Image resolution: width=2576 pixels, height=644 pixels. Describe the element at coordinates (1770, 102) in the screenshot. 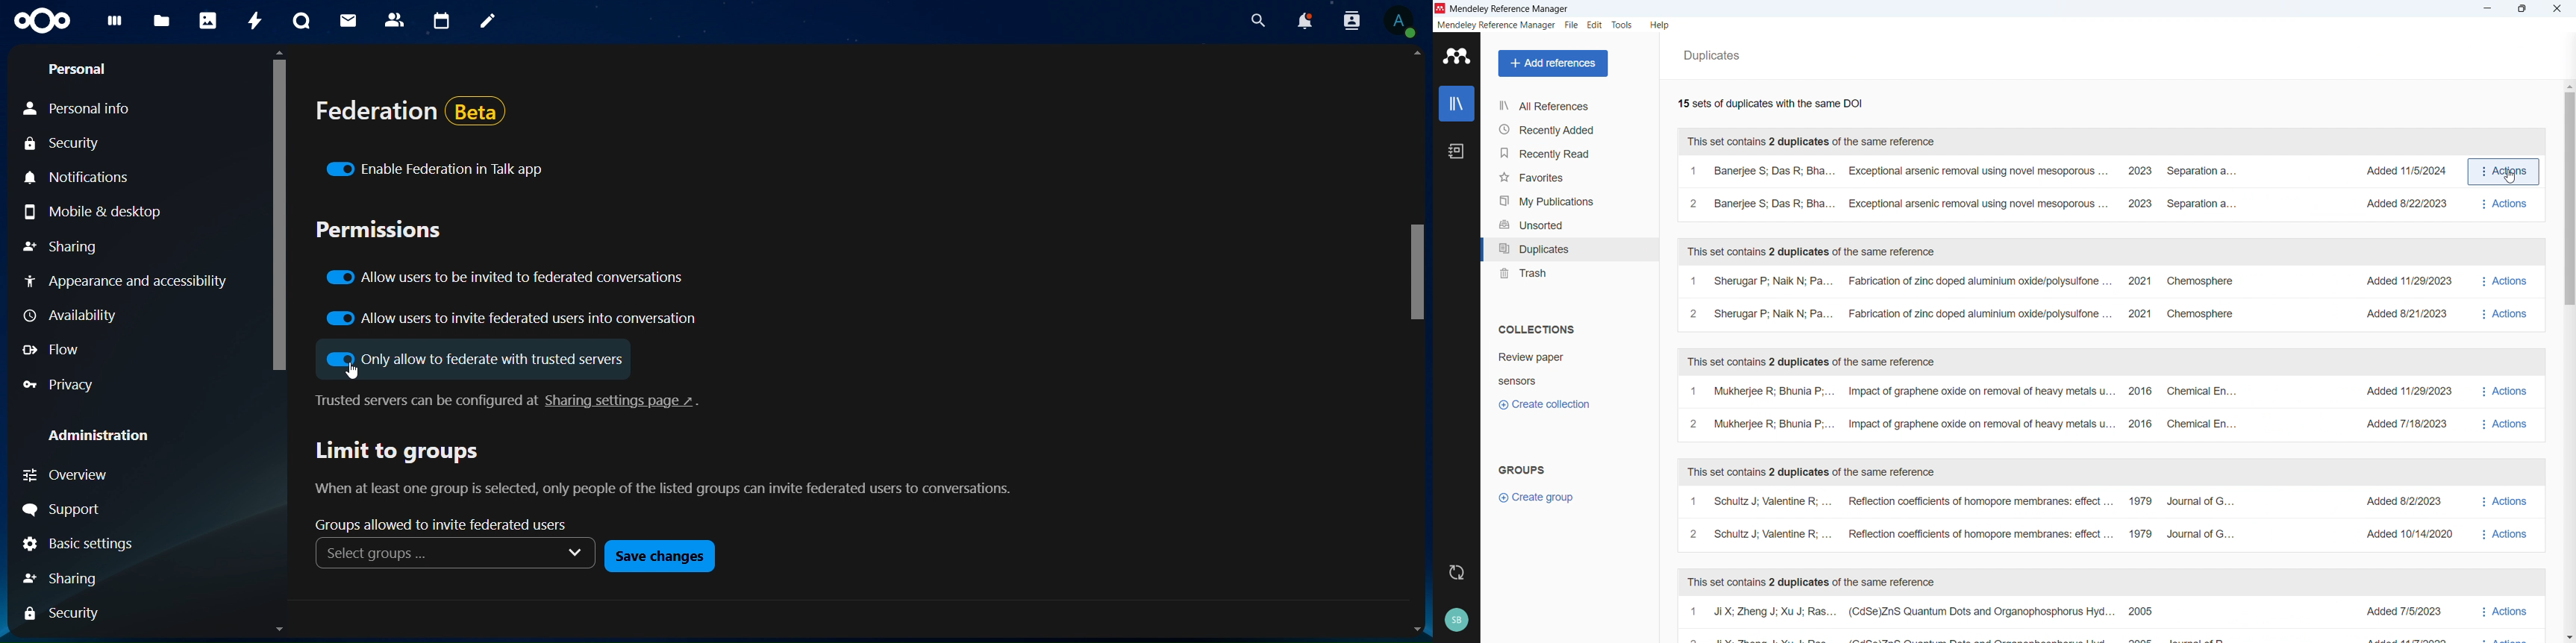

I see `Fifteen sets of duplicates with the same DOI ` at that location.